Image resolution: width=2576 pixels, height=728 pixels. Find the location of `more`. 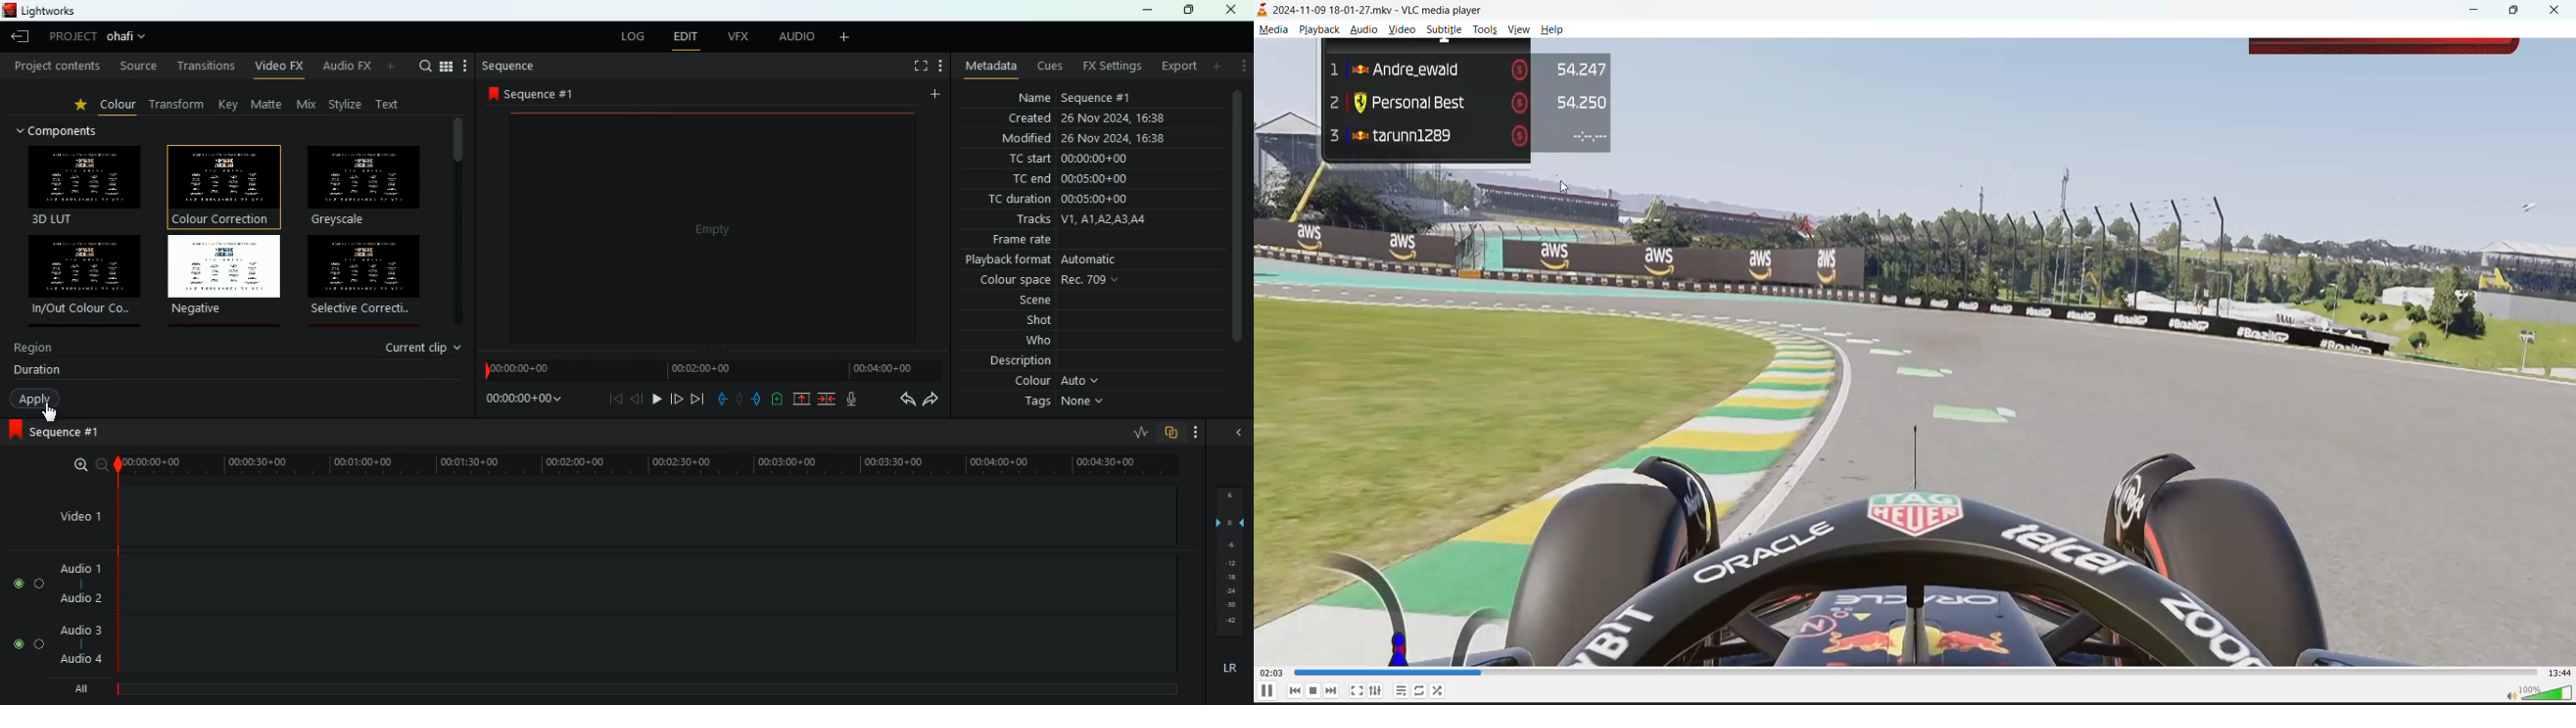

more is located at coordinates (933, 93).